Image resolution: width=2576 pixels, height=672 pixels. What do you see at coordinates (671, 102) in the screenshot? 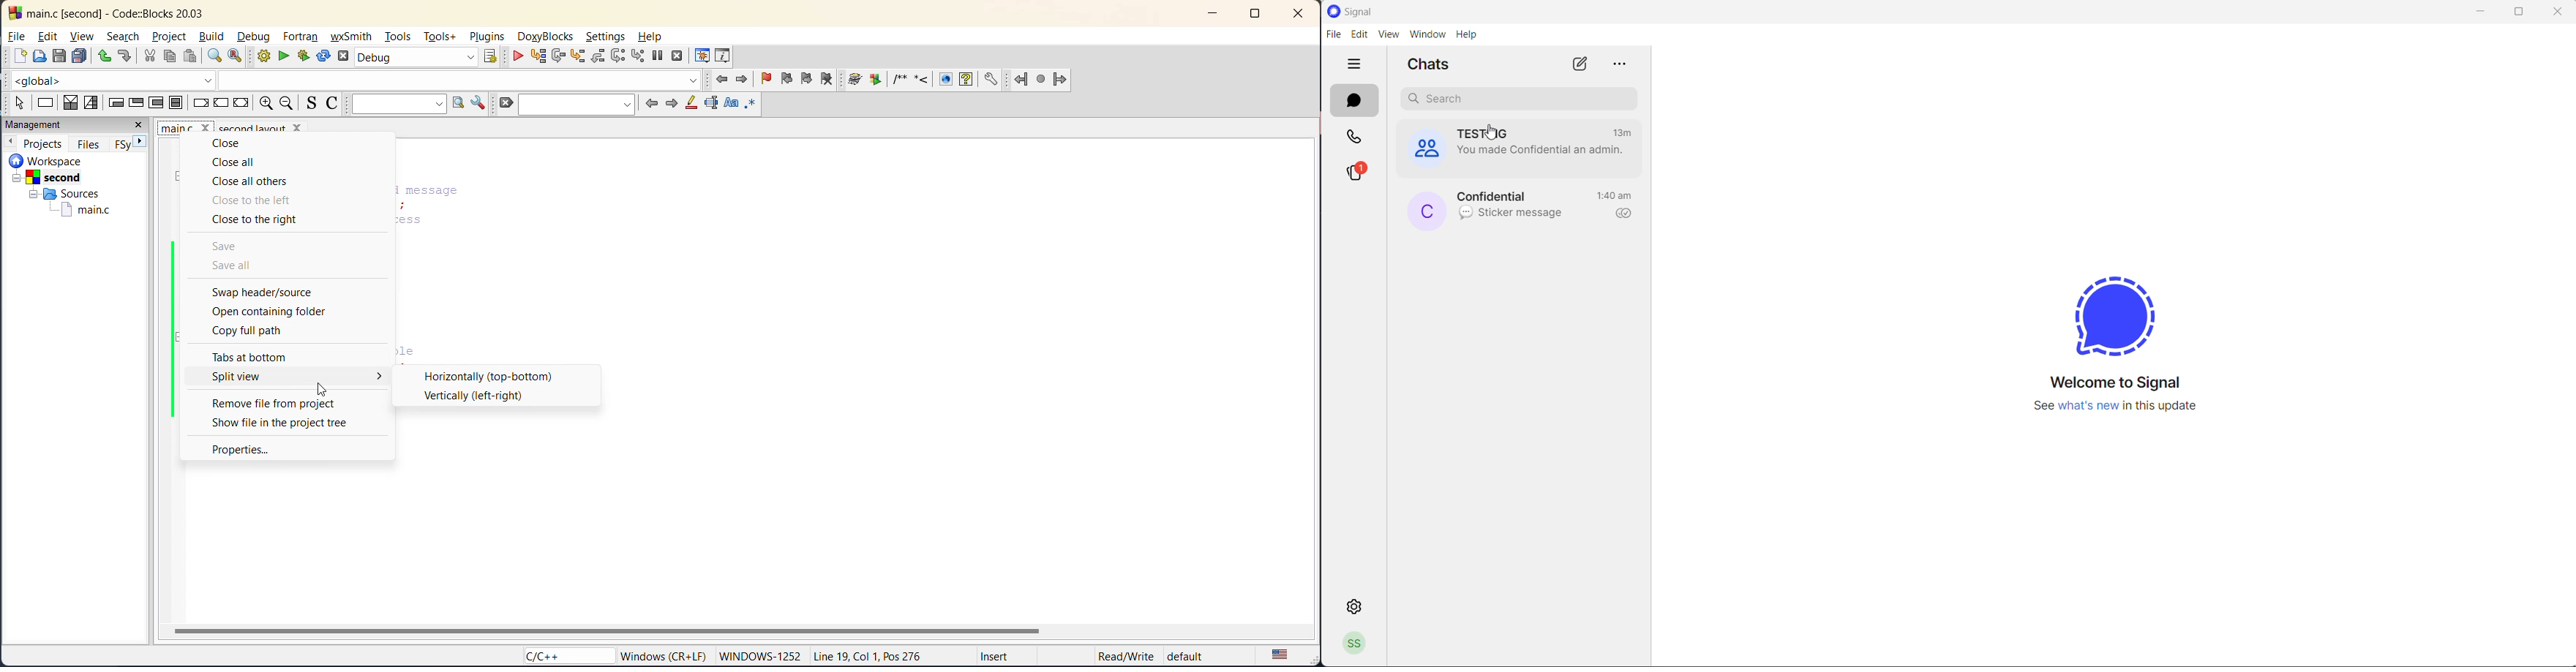
I see `next` at bounding box center [671, 102].